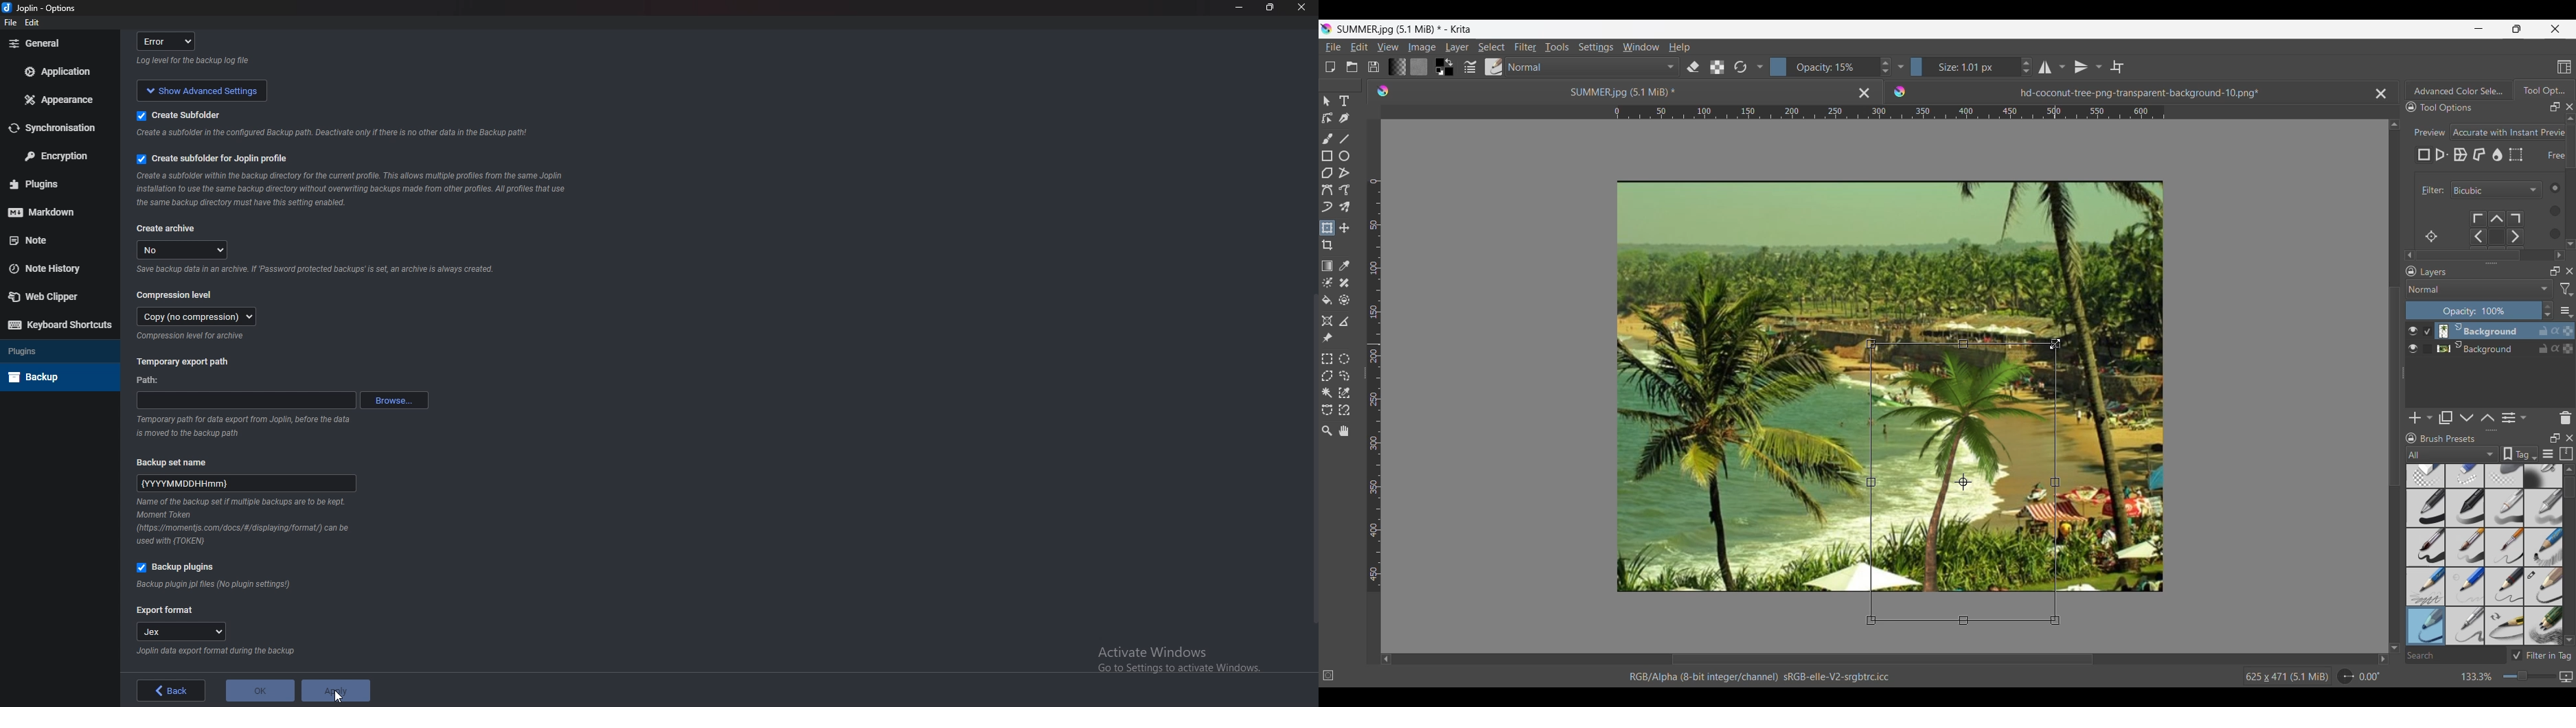  Describe the element at coordinates (1241, 7) in the screenshot. I see `Minimize` at that location.